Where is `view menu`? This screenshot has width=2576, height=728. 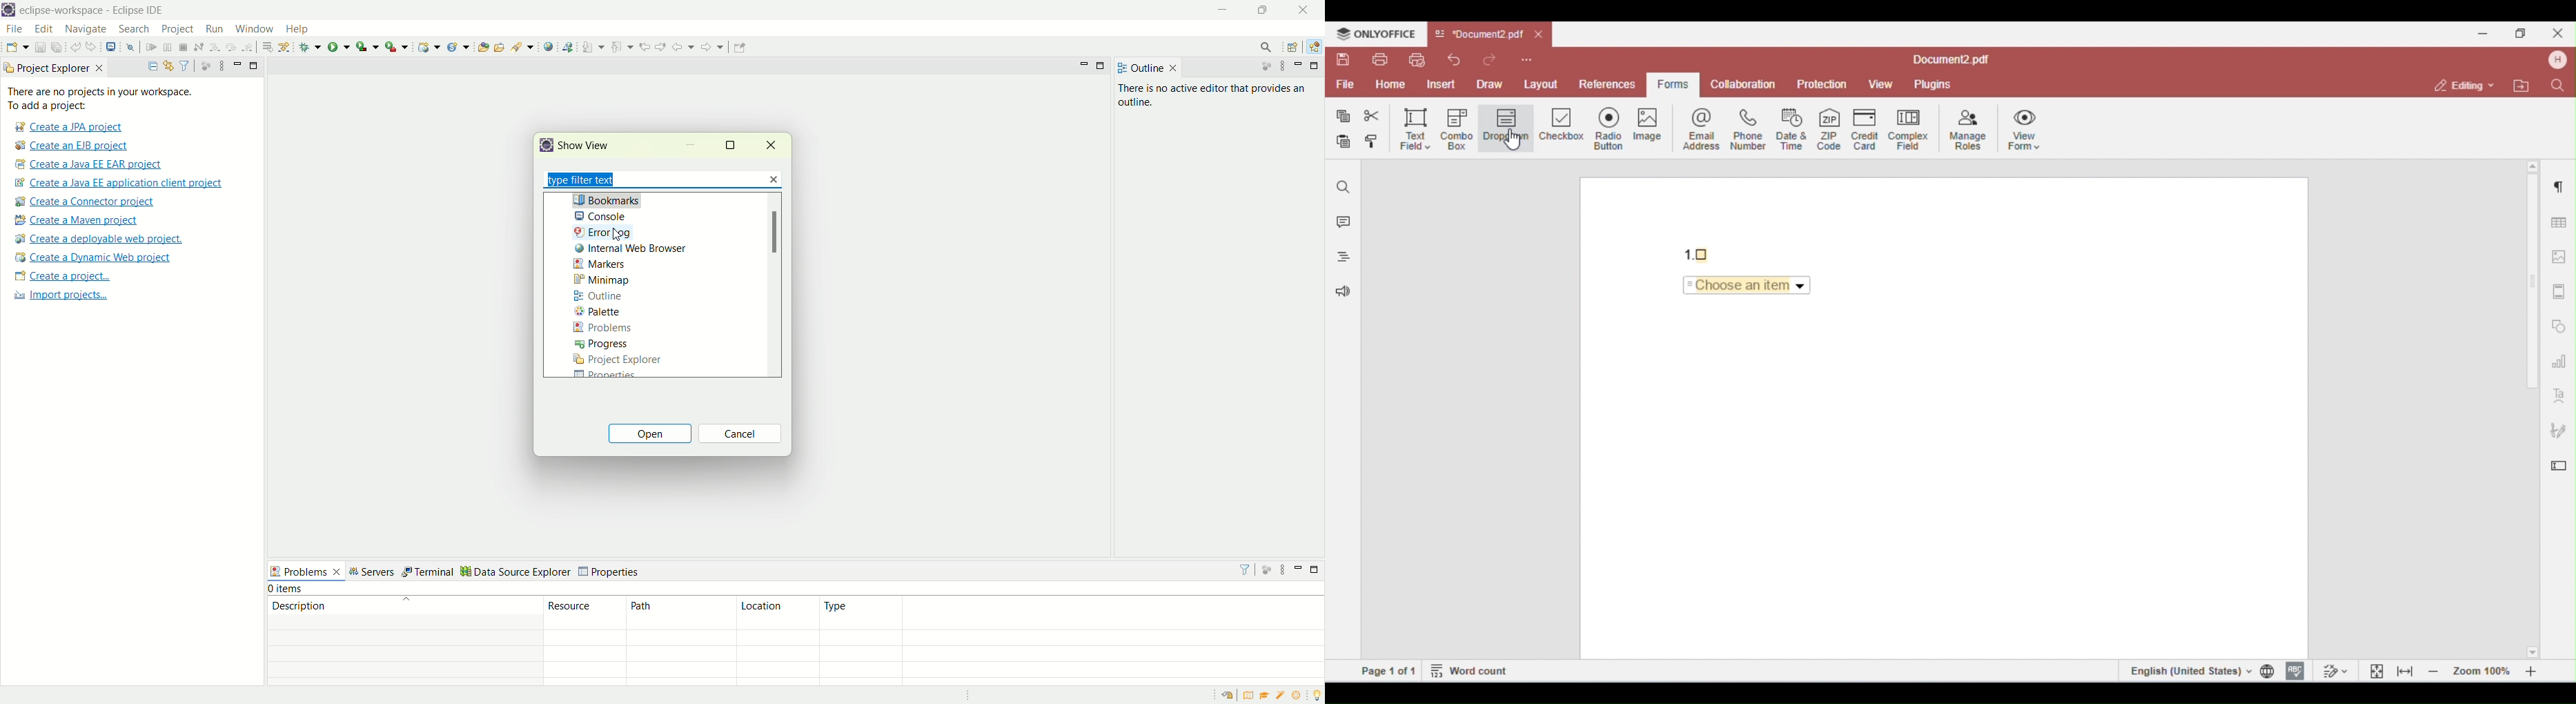
view menu is located at coordinates (1282, 66).